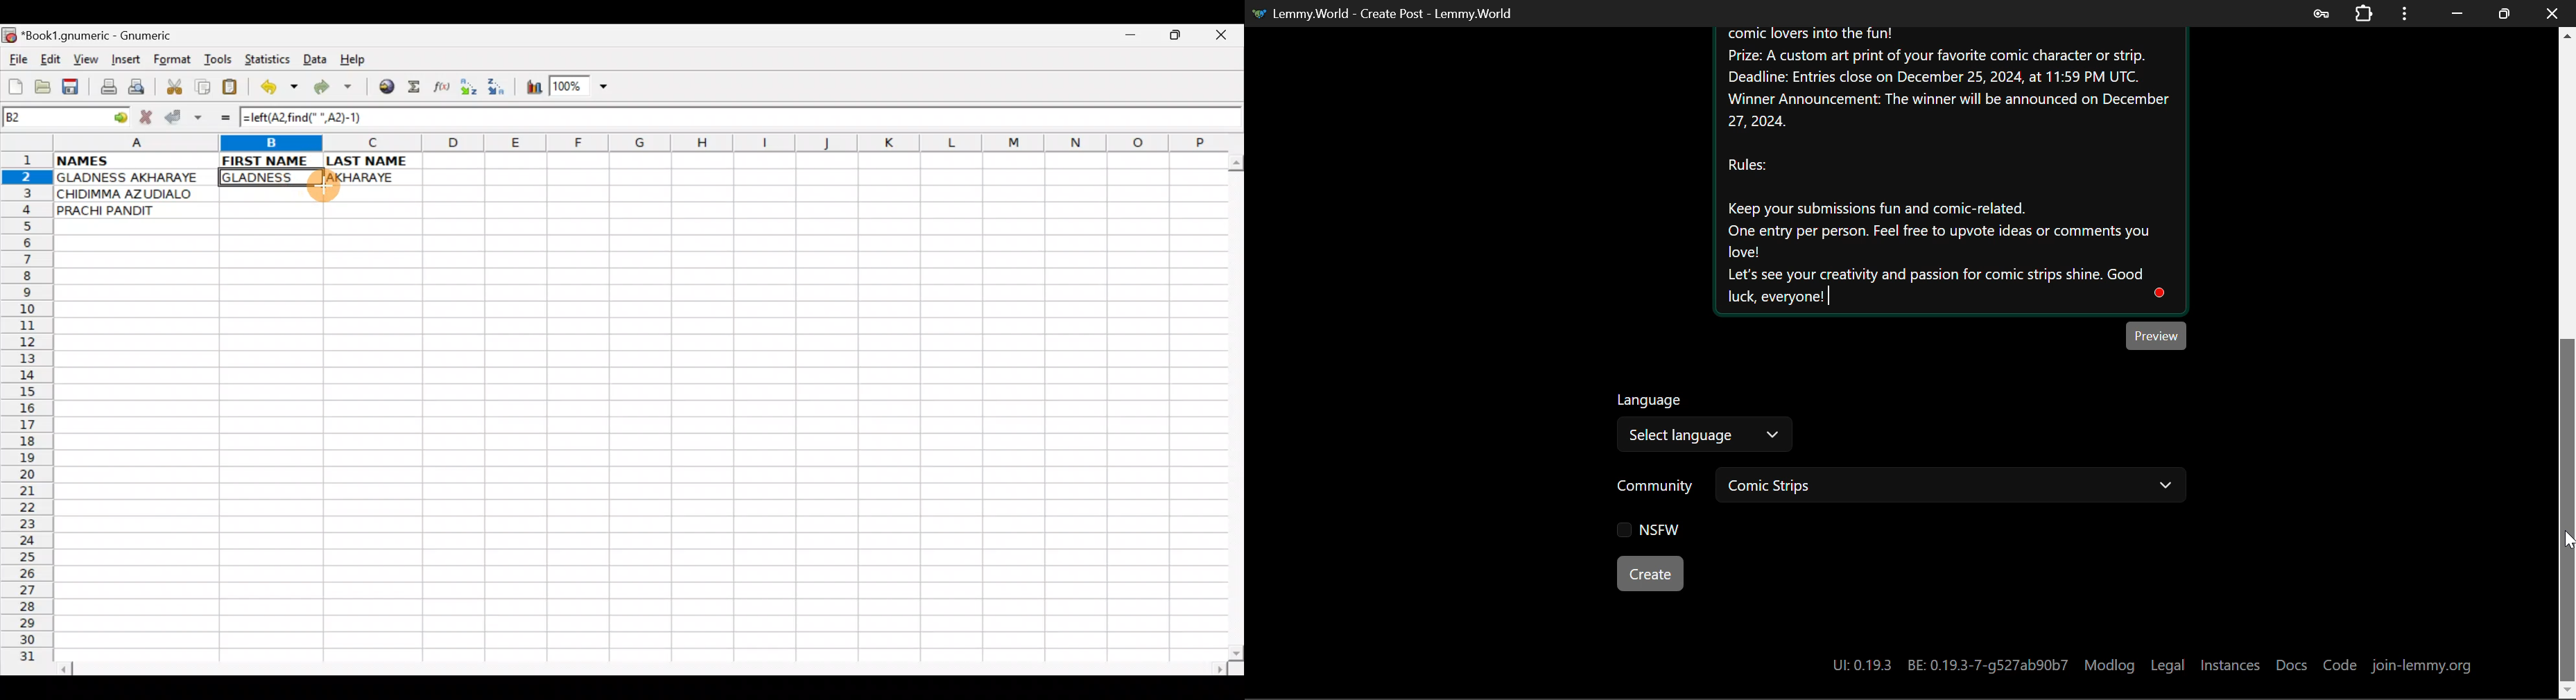 This screenshot has height=700, width=2576. What do you see at coordinates (219, 60) in the screenshot?
I see `Tools` at bounding box center [219, 60].